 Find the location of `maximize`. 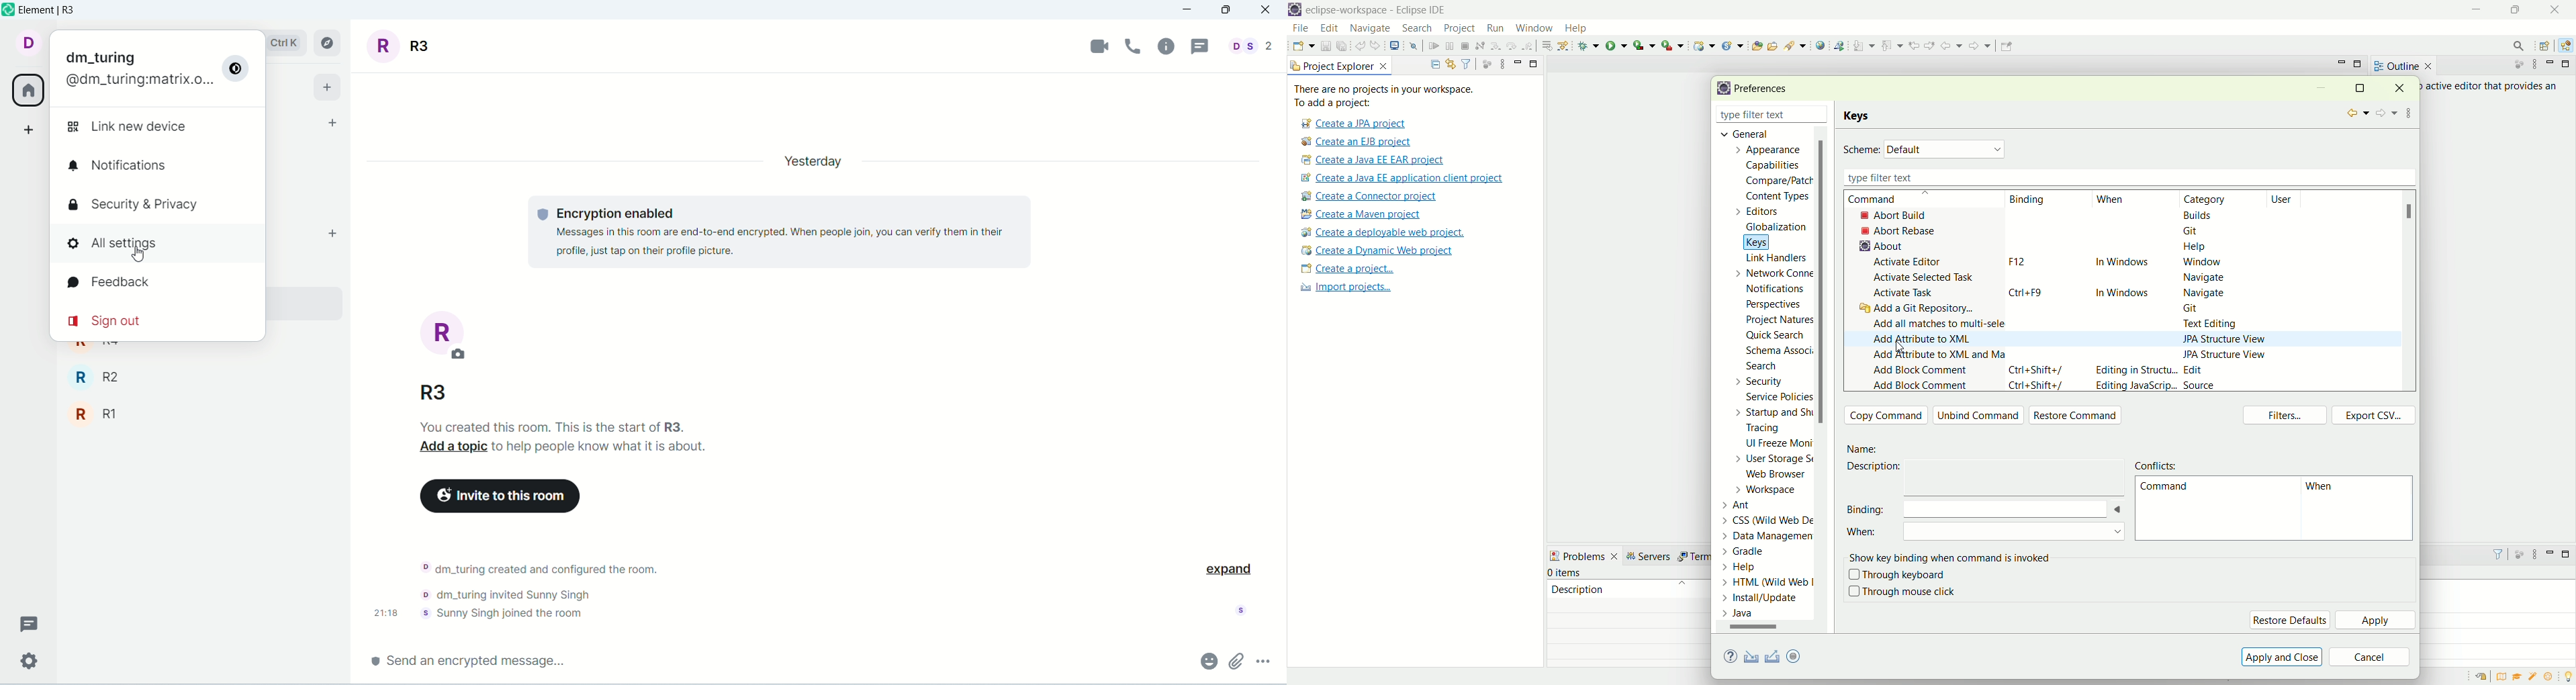

maximize is located at coordinates (2568, 554).